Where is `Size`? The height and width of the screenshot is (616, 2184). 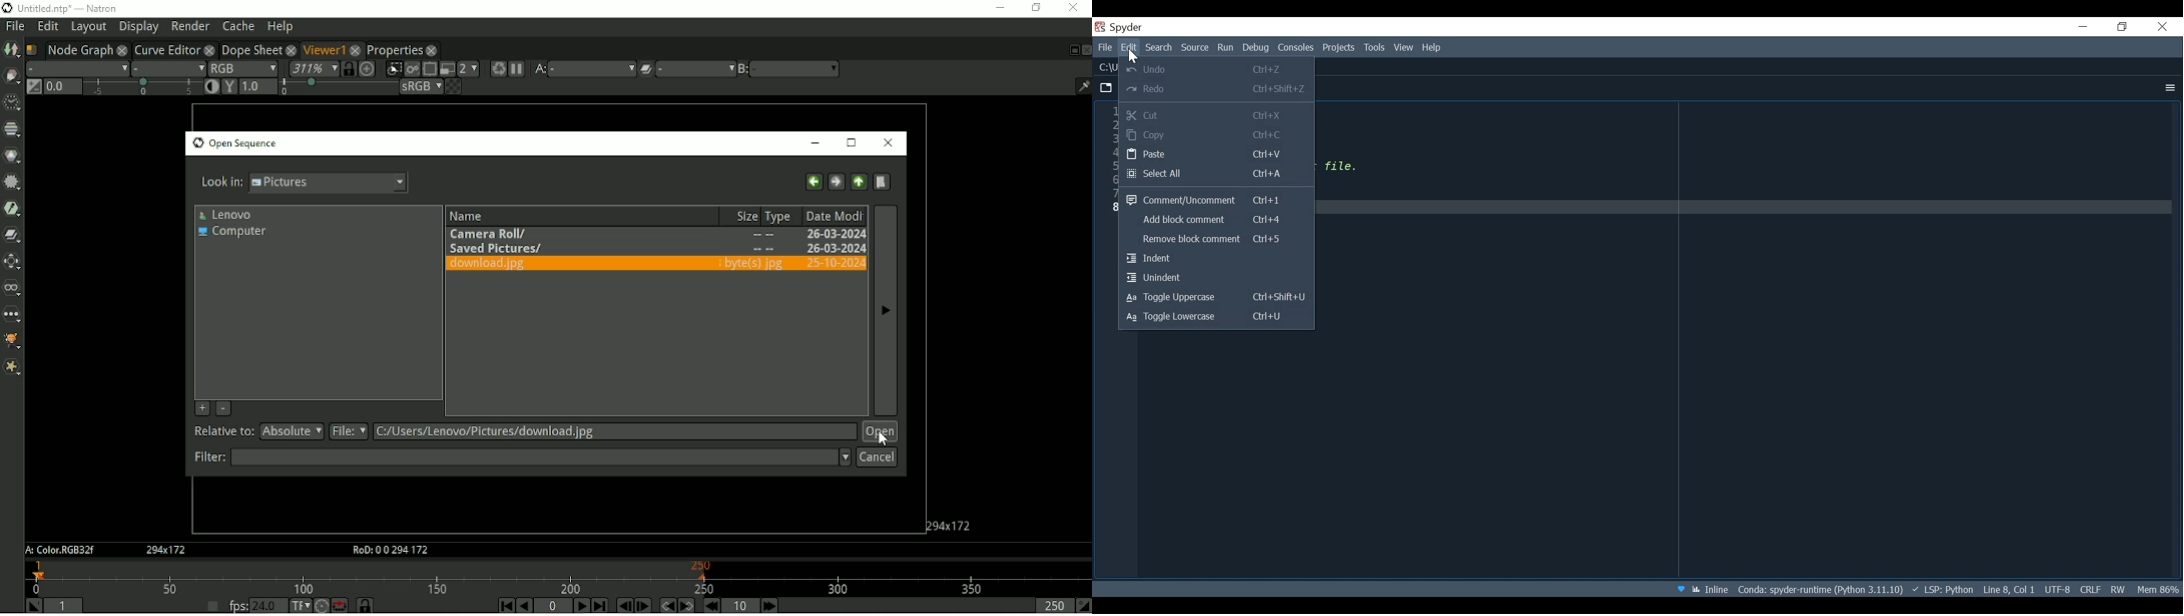
Size is located at coordinates (743, 216).